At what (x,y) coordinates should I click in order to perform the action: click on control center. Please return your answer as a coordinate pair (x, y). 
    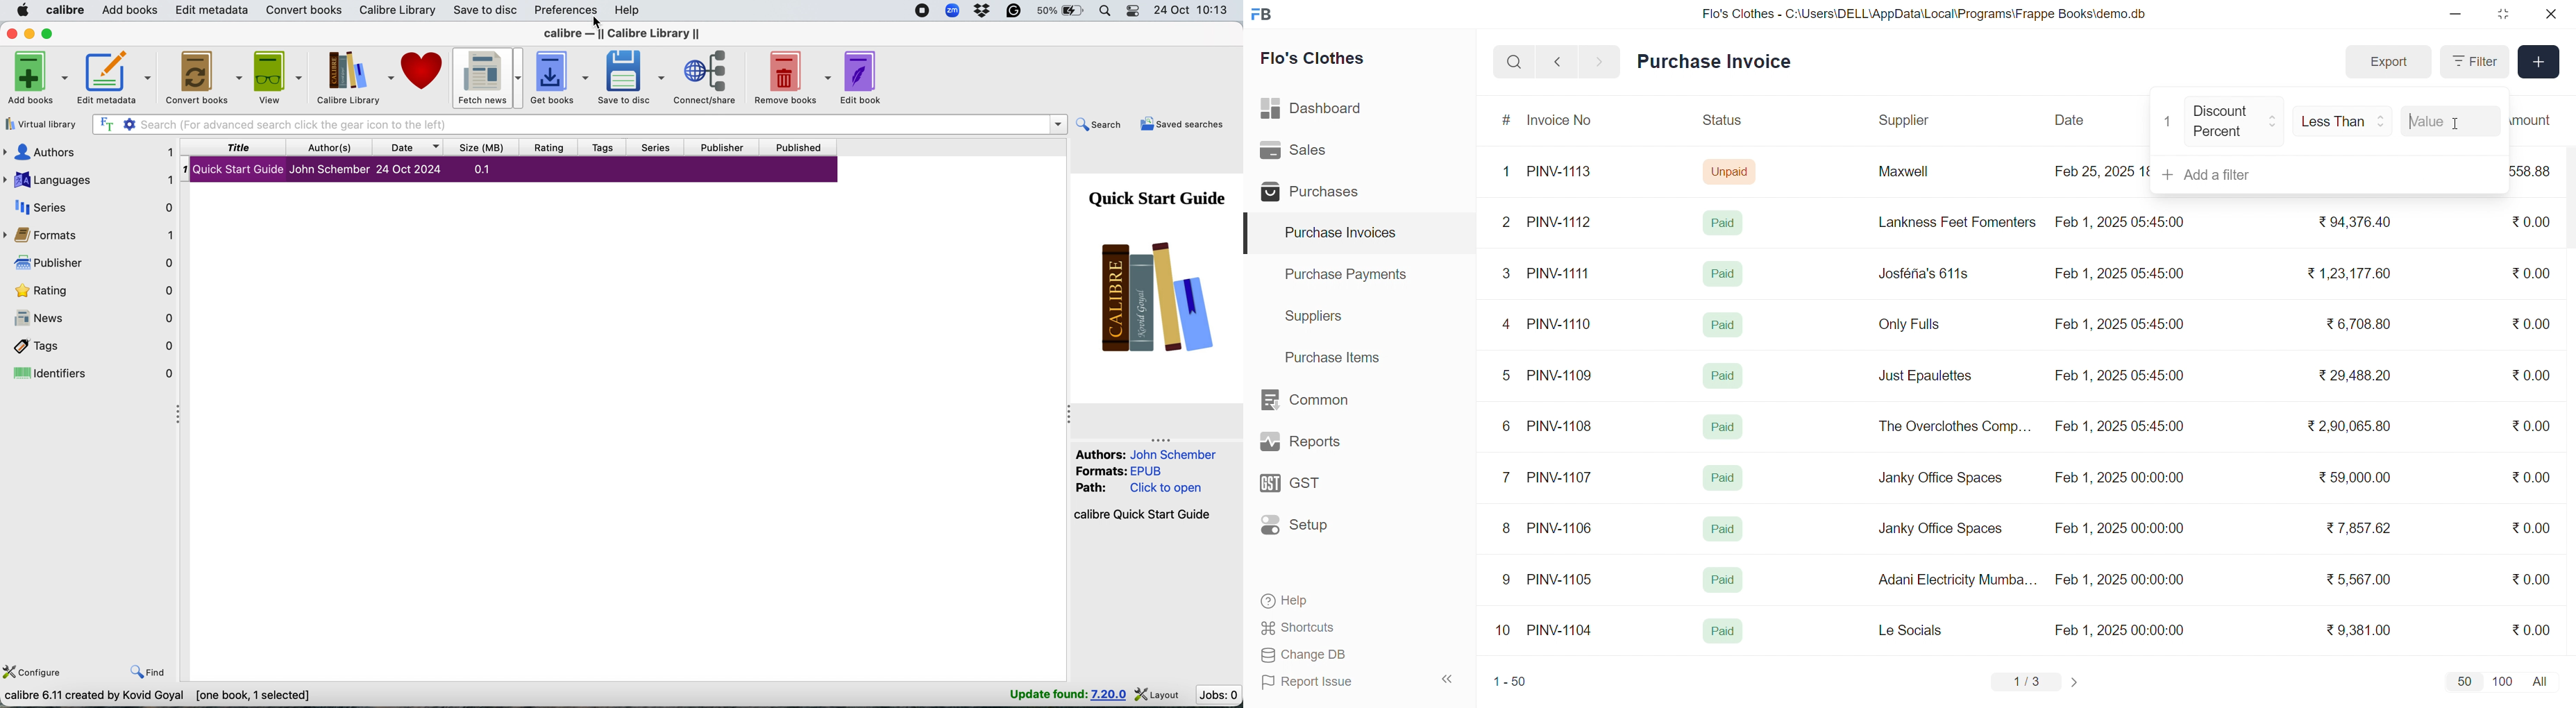
    Looking at the image, I should click on (1133, 12).